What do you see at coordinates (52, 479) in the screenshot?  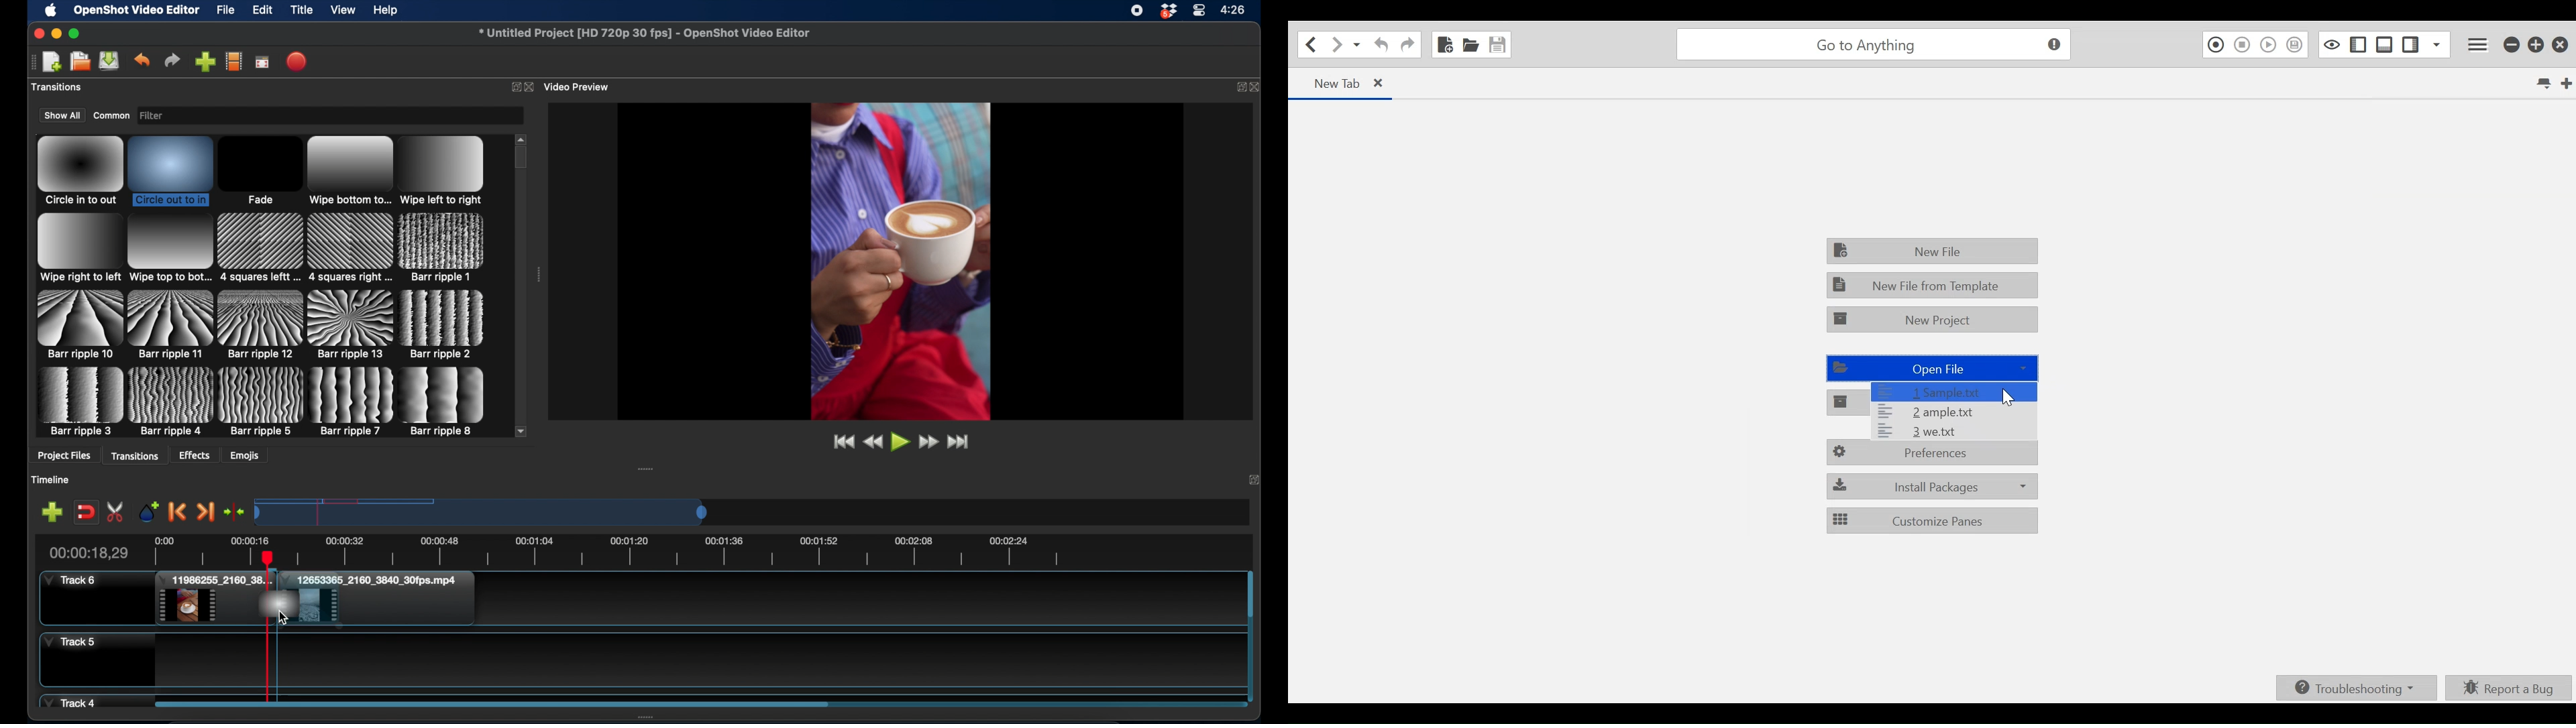 I see `timeline` at bounding box center [52, 479].